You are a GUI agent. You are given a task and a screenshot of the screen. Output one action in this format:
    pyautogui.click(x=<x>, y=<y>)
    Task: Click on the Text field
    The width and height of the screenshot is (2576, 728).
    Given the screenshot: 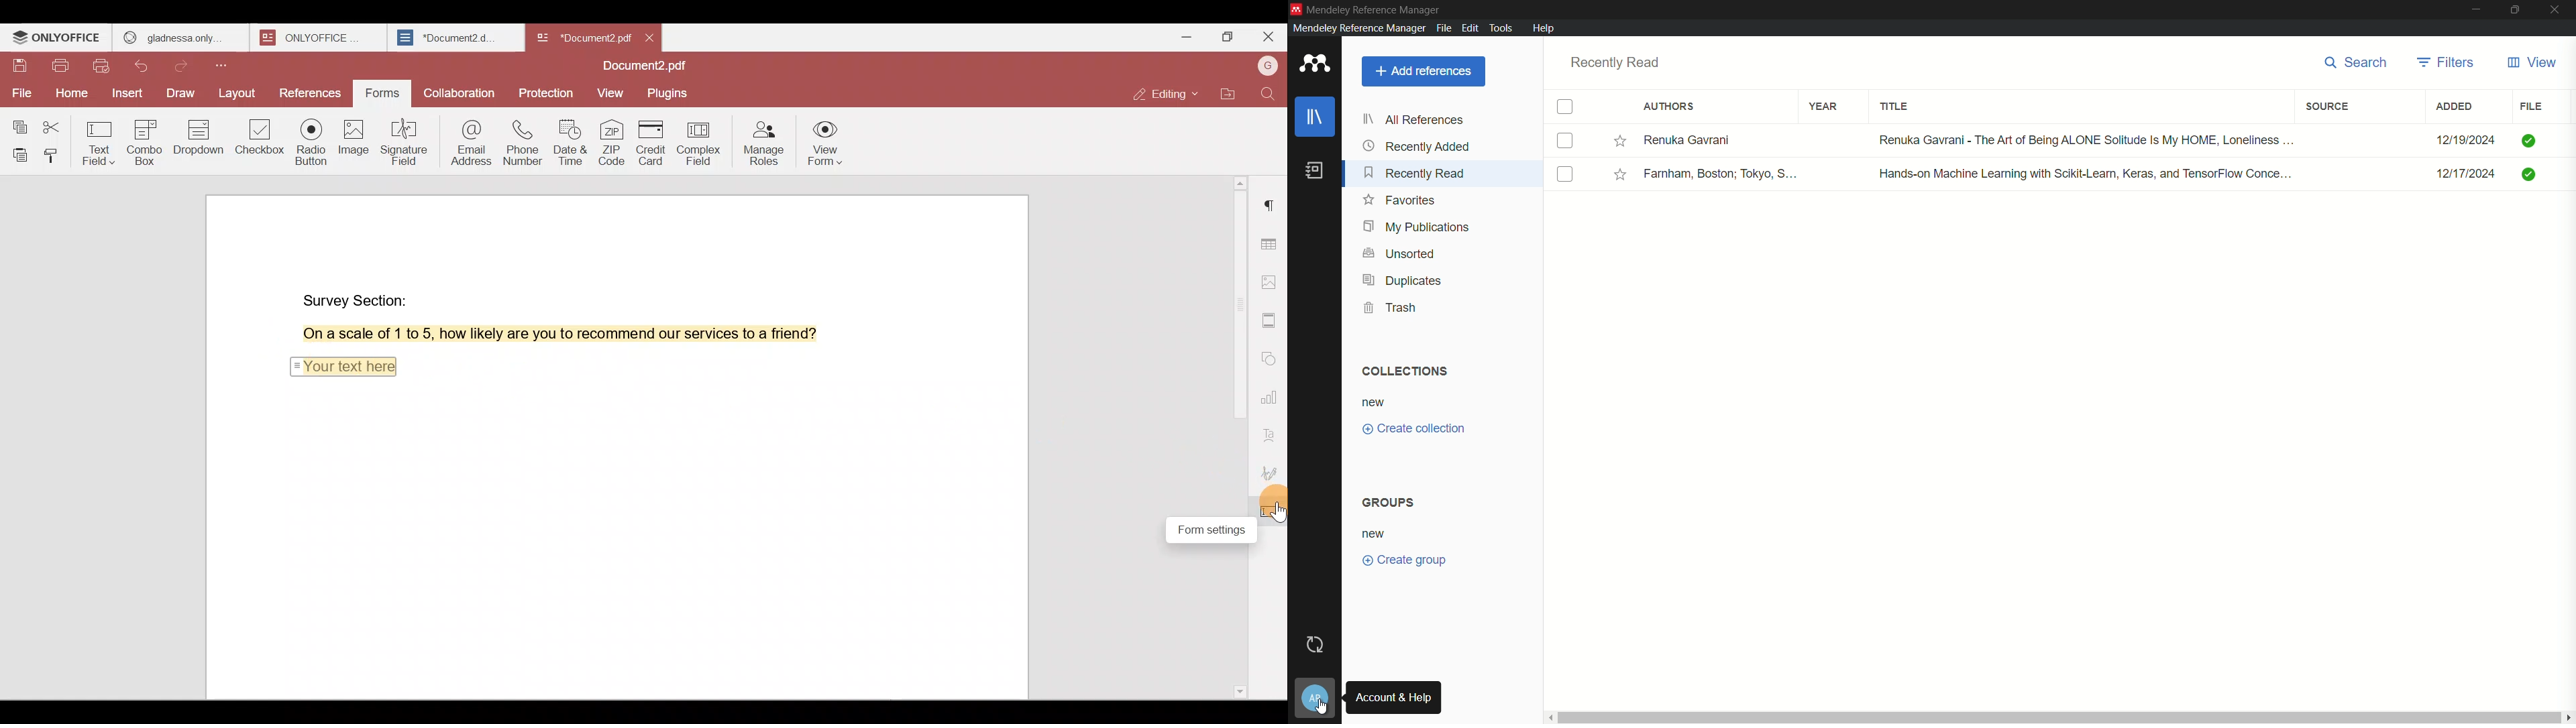 What is the action you would take?
    pyautogui.click(x=101, y=139)
    